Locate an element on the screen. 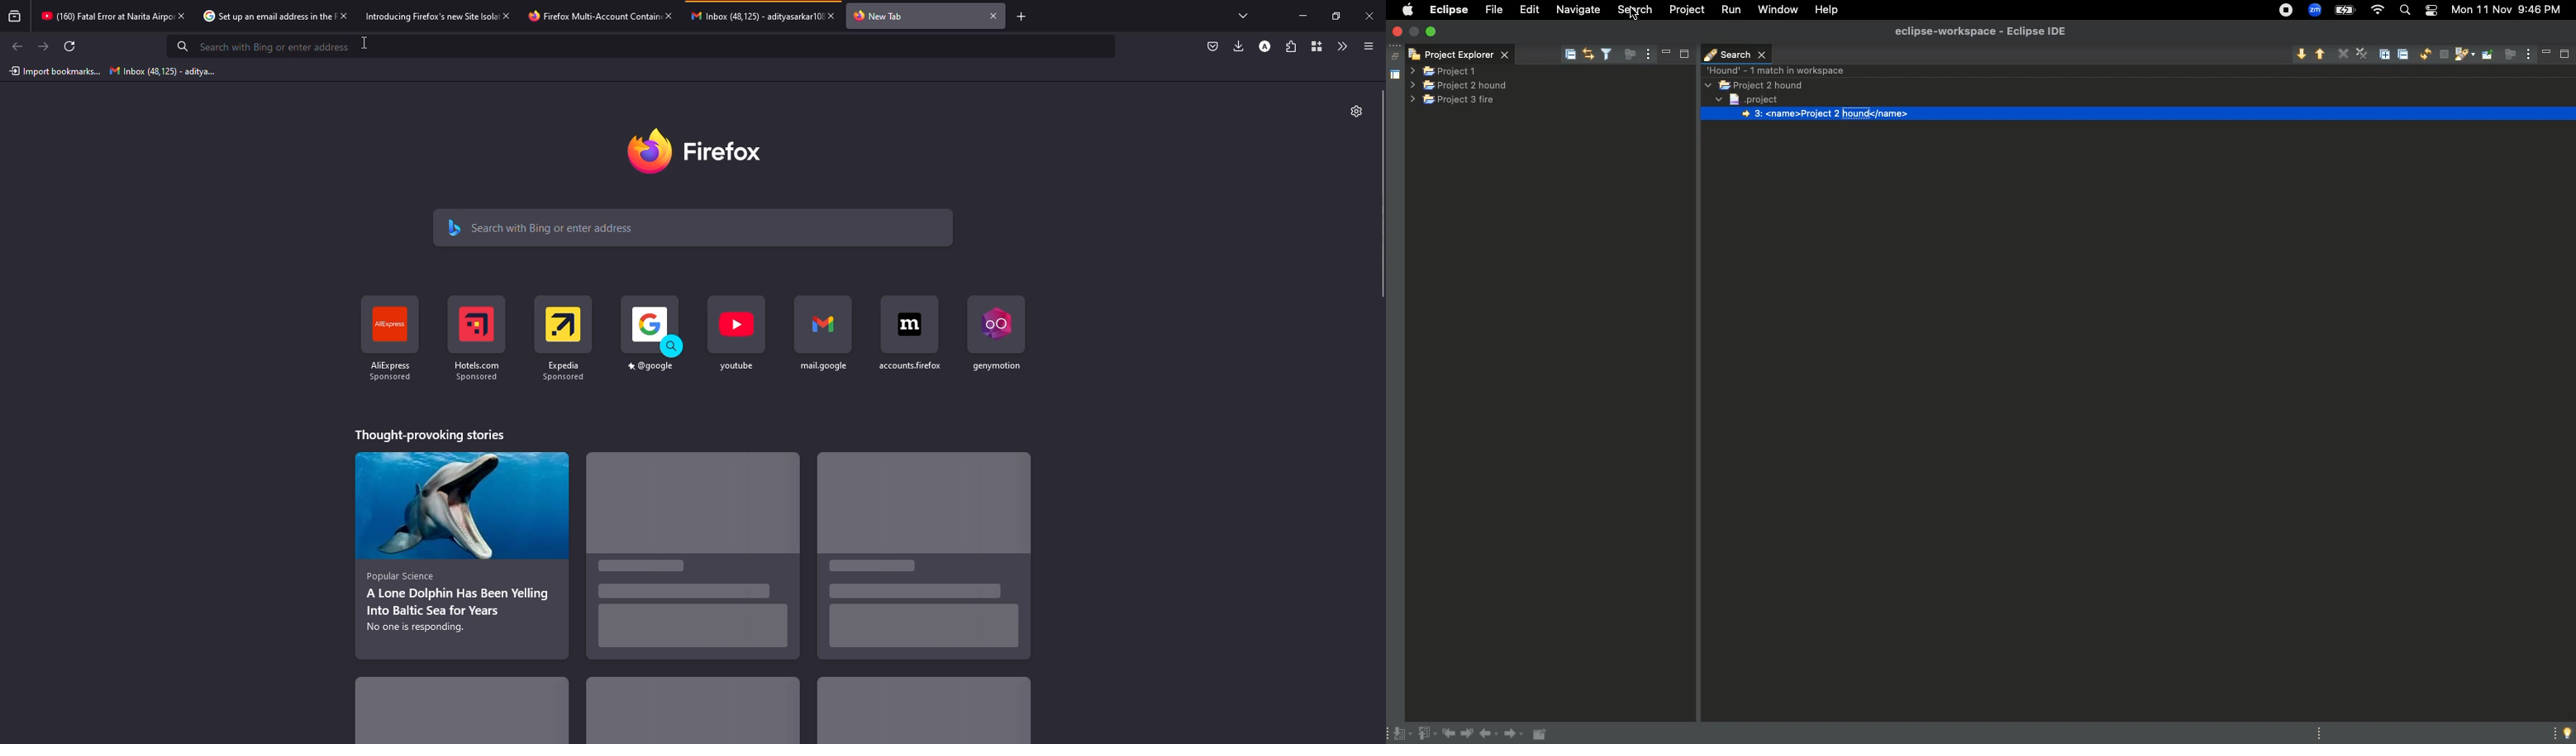 The image size is (2576, 756). shortcut is located at coordinates (477, 344).